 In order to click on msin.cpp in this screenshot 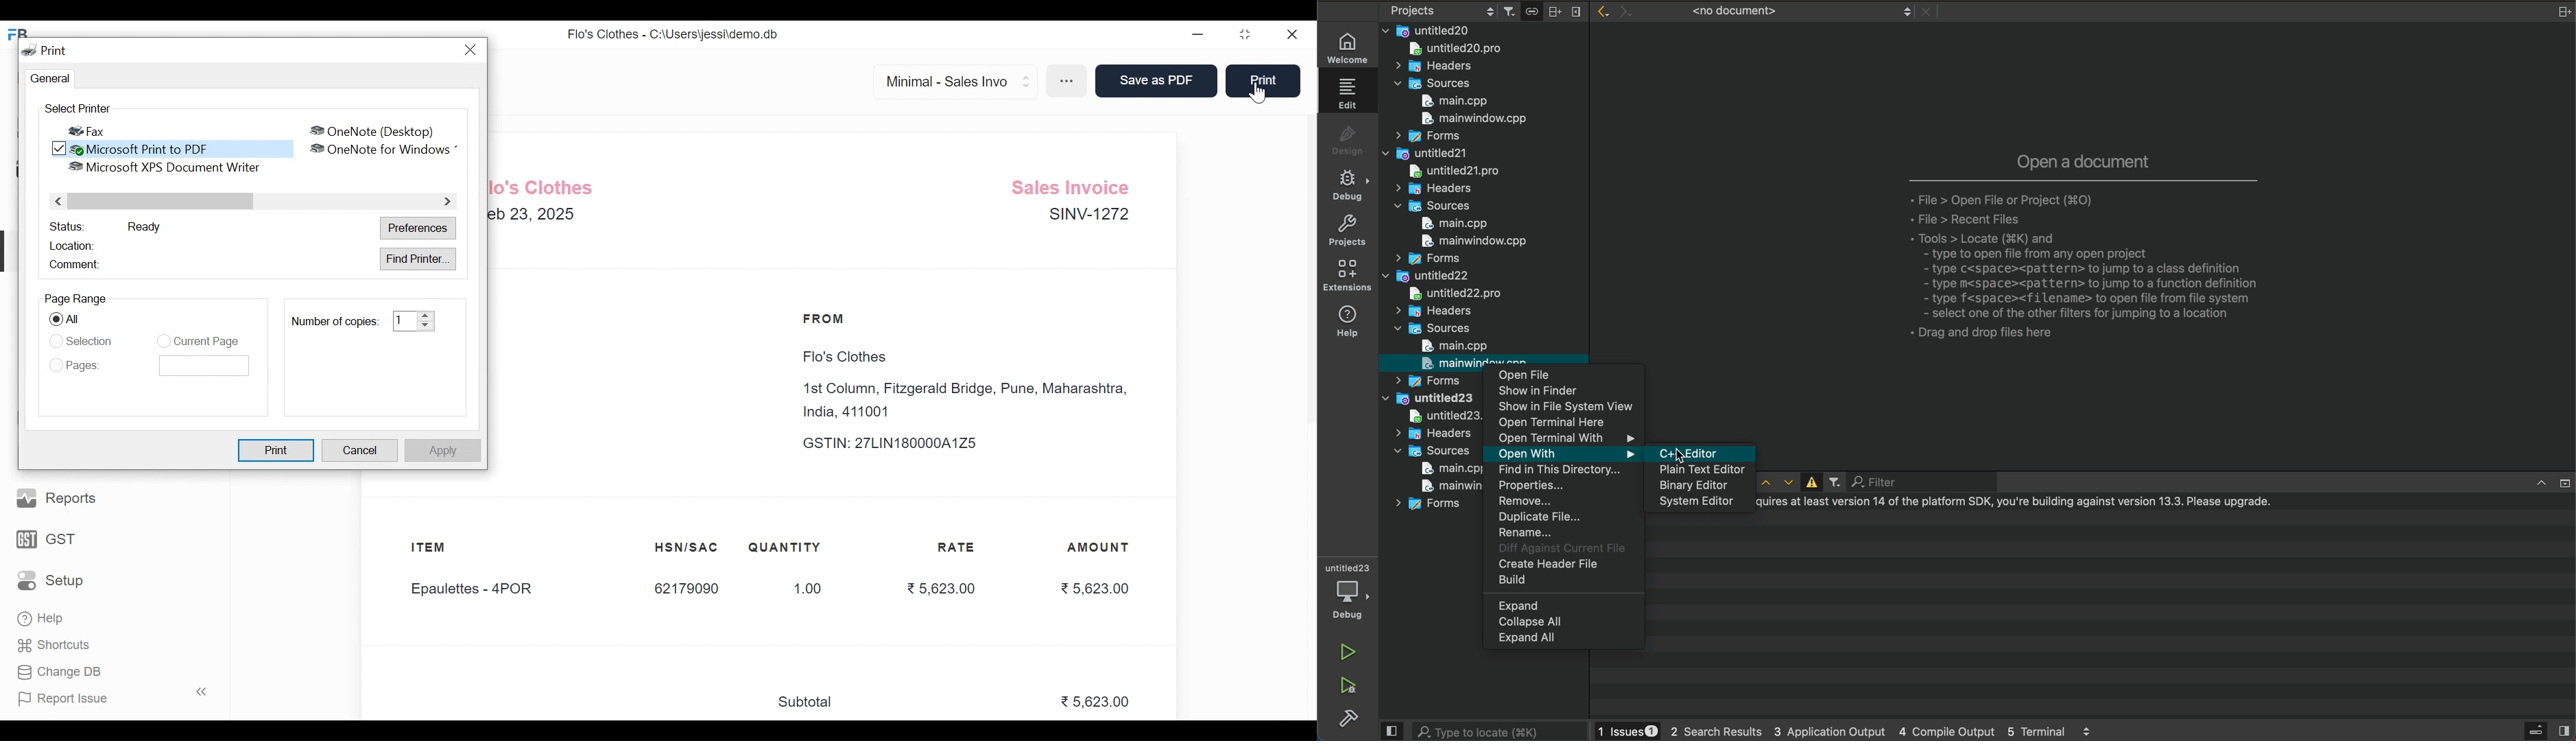, I will do `click(1441, 468)`.